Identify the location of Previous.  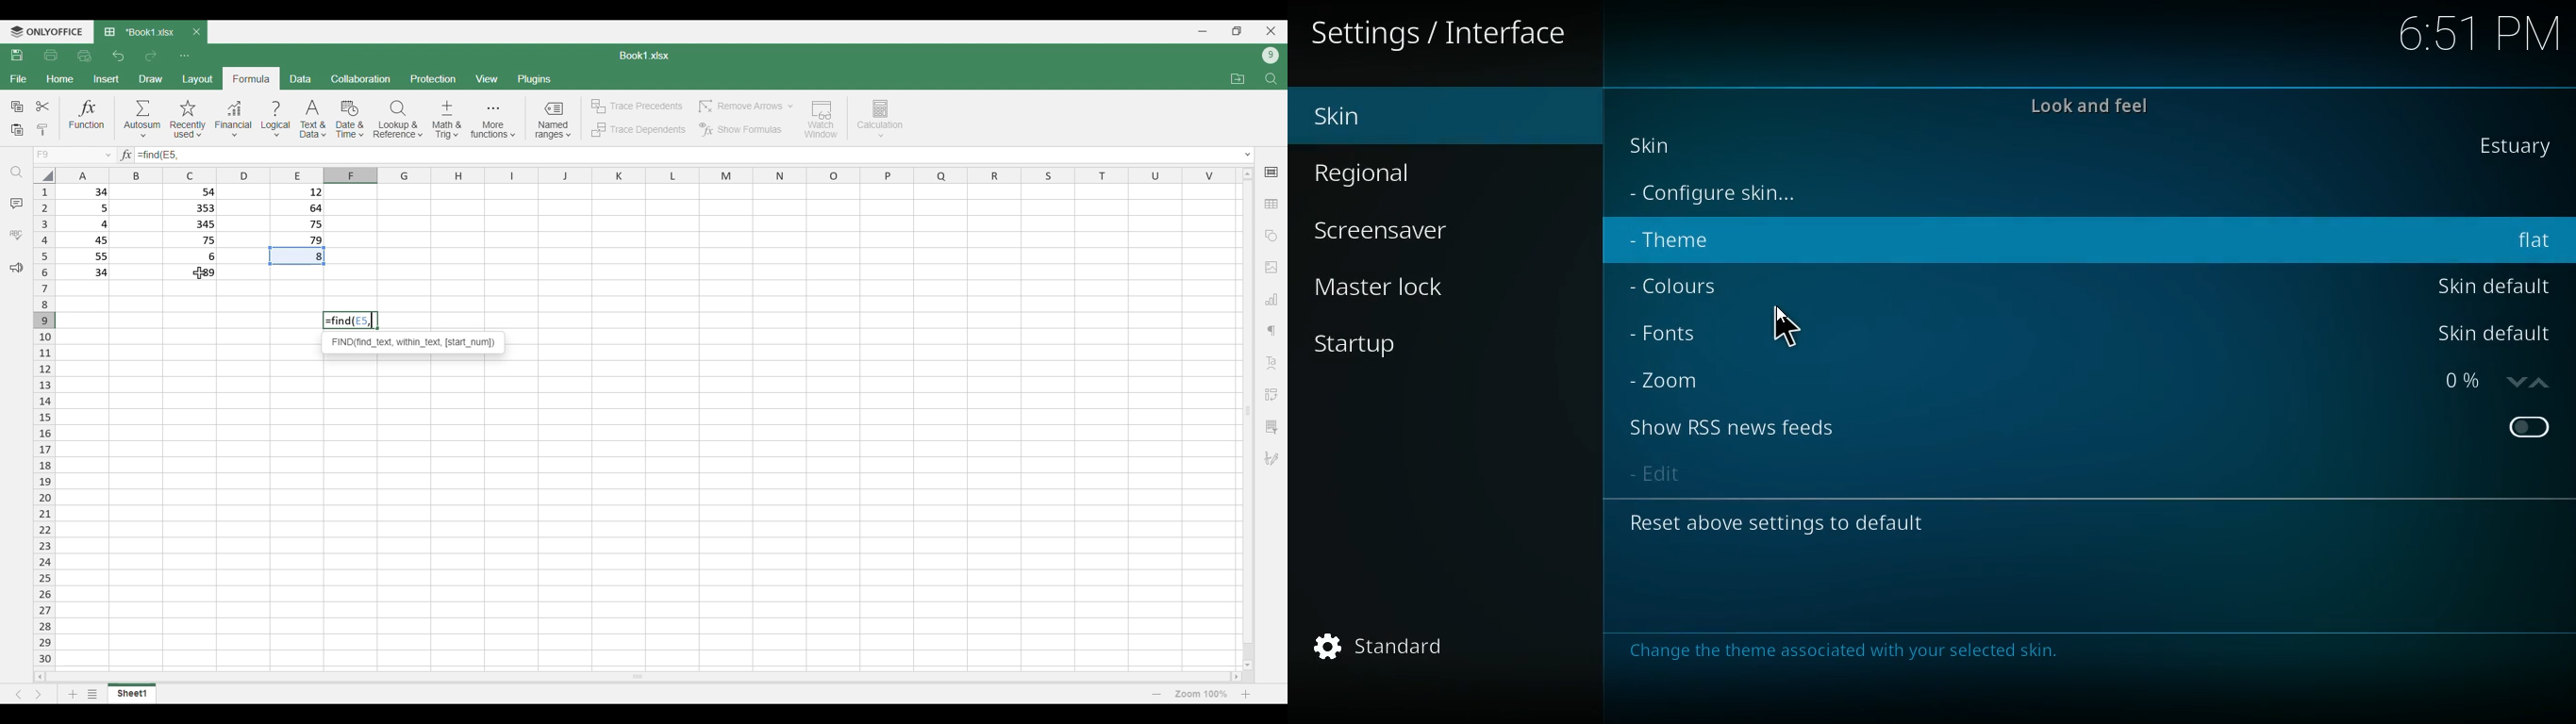
(18, 695).